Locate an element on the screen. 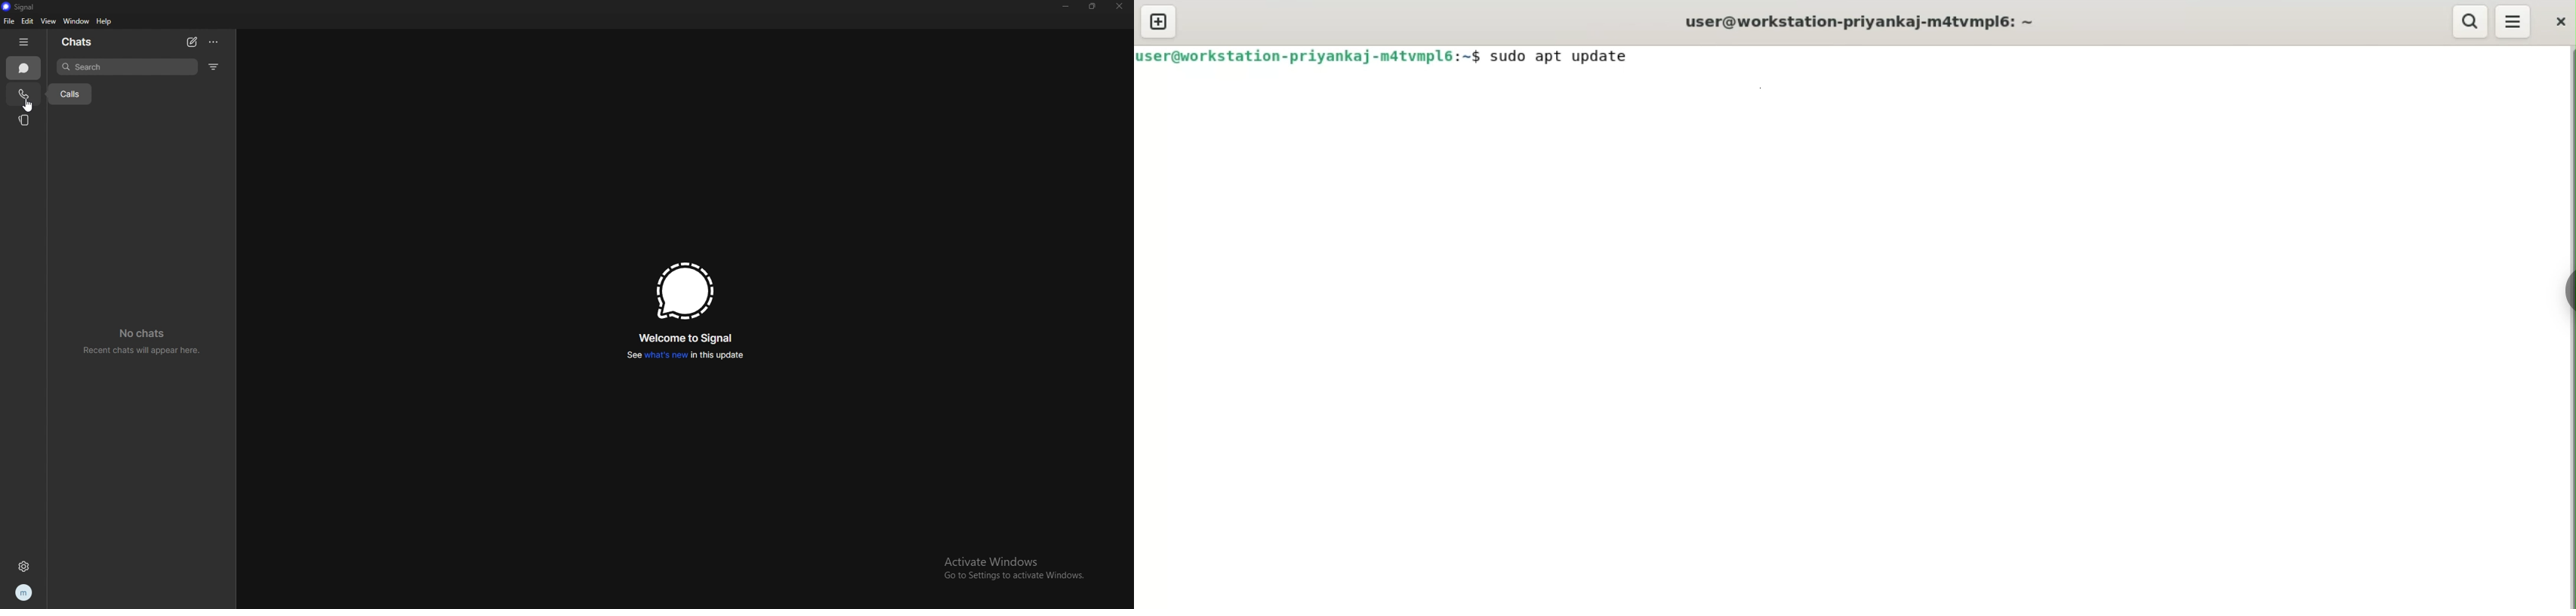 The image size is (2576, 616). profile is located at coordinates (24, 593).